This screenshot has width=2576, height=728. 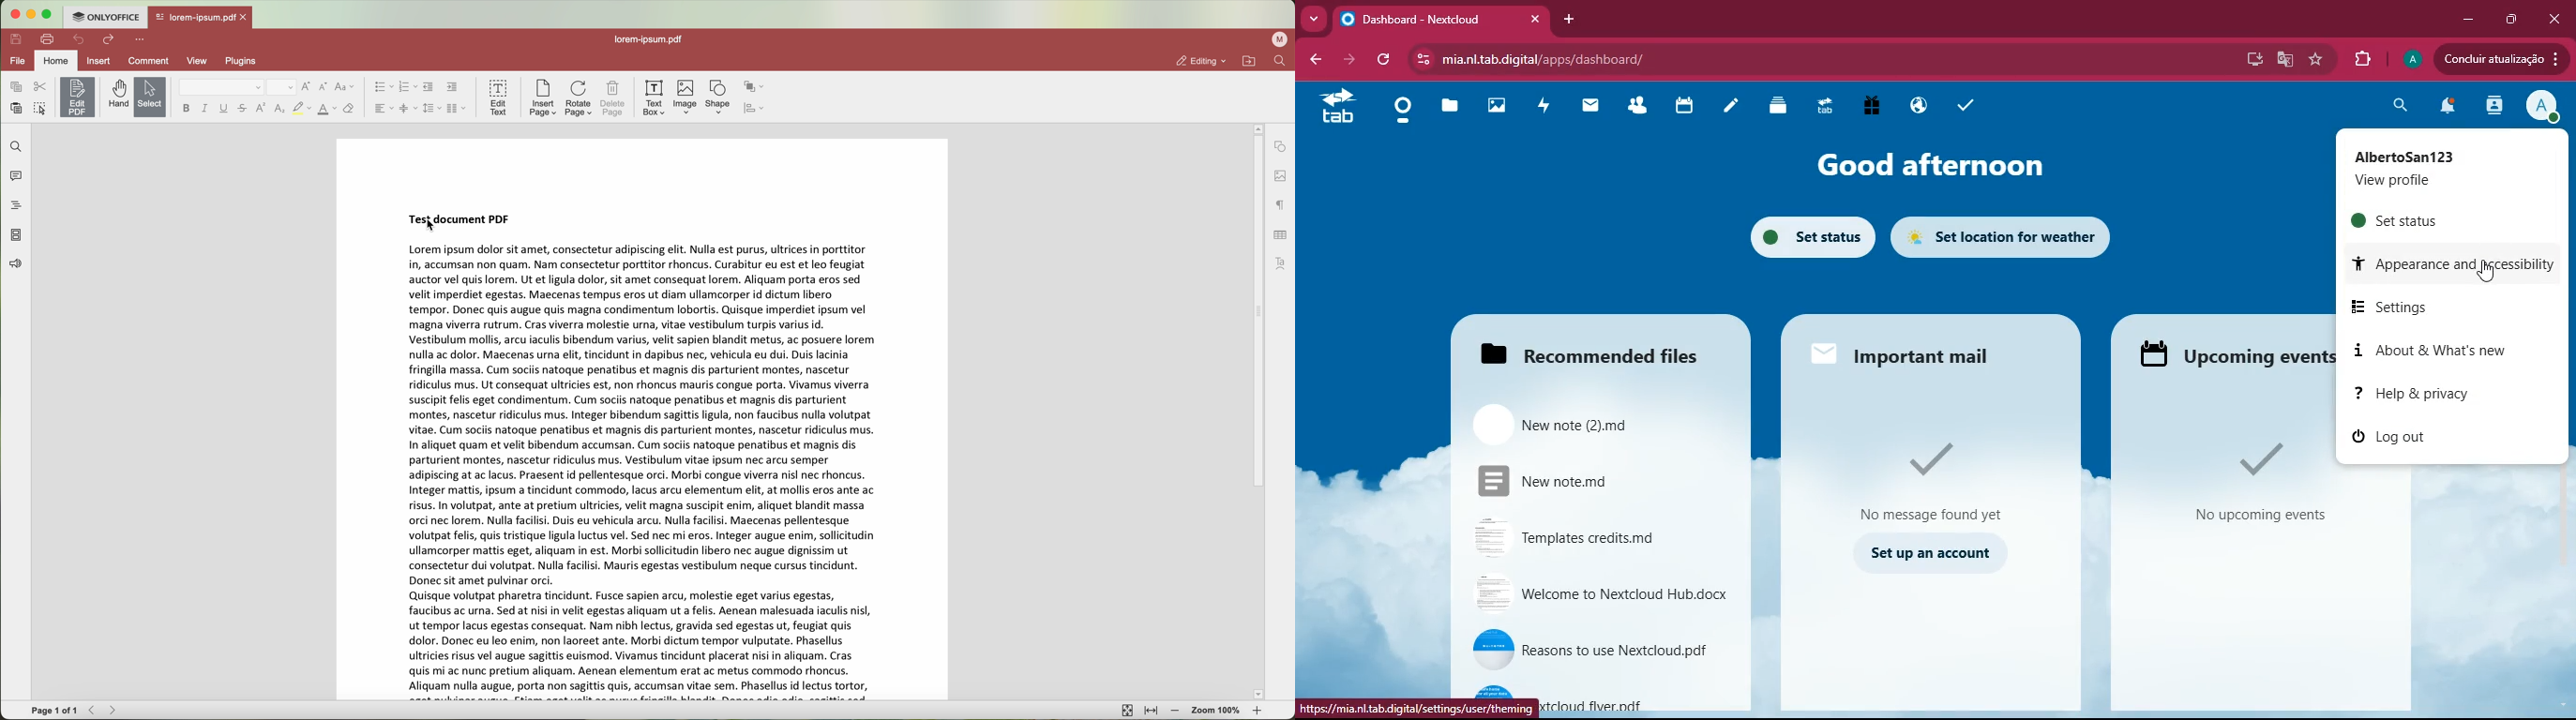 I want to click on image, so click(x=684, y=100).